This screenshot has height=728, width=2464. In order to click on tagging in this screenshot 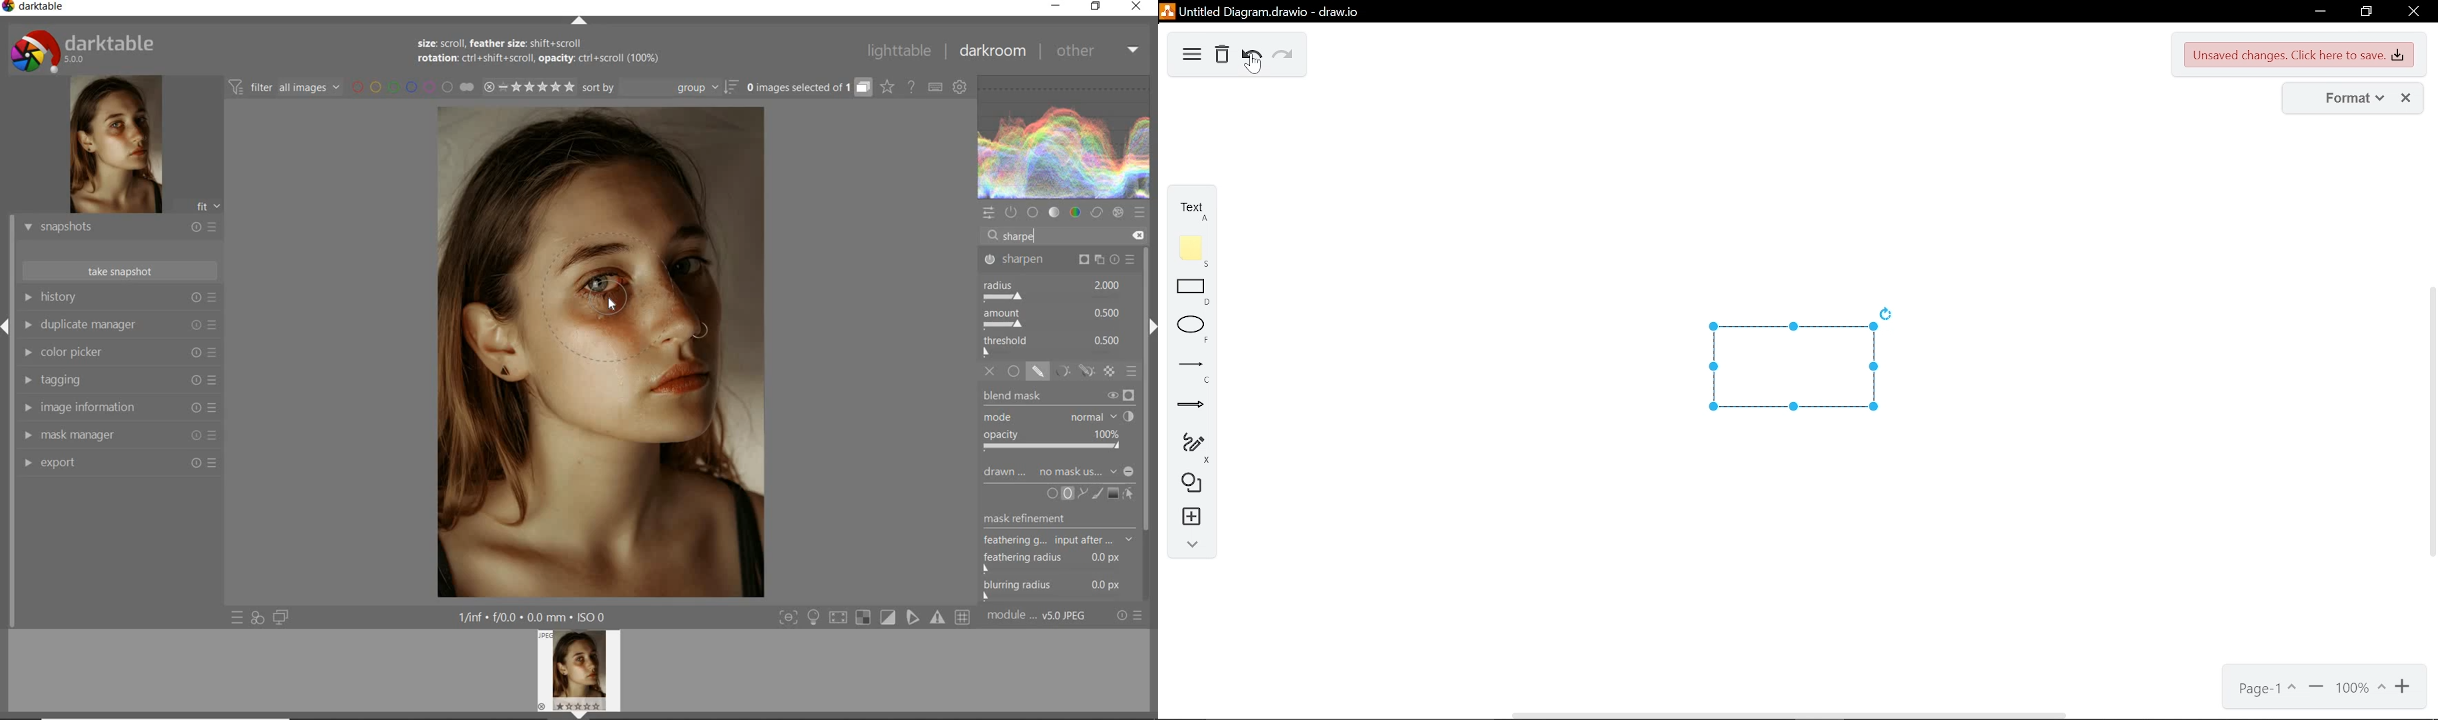, I will do `click(117, 381)`.